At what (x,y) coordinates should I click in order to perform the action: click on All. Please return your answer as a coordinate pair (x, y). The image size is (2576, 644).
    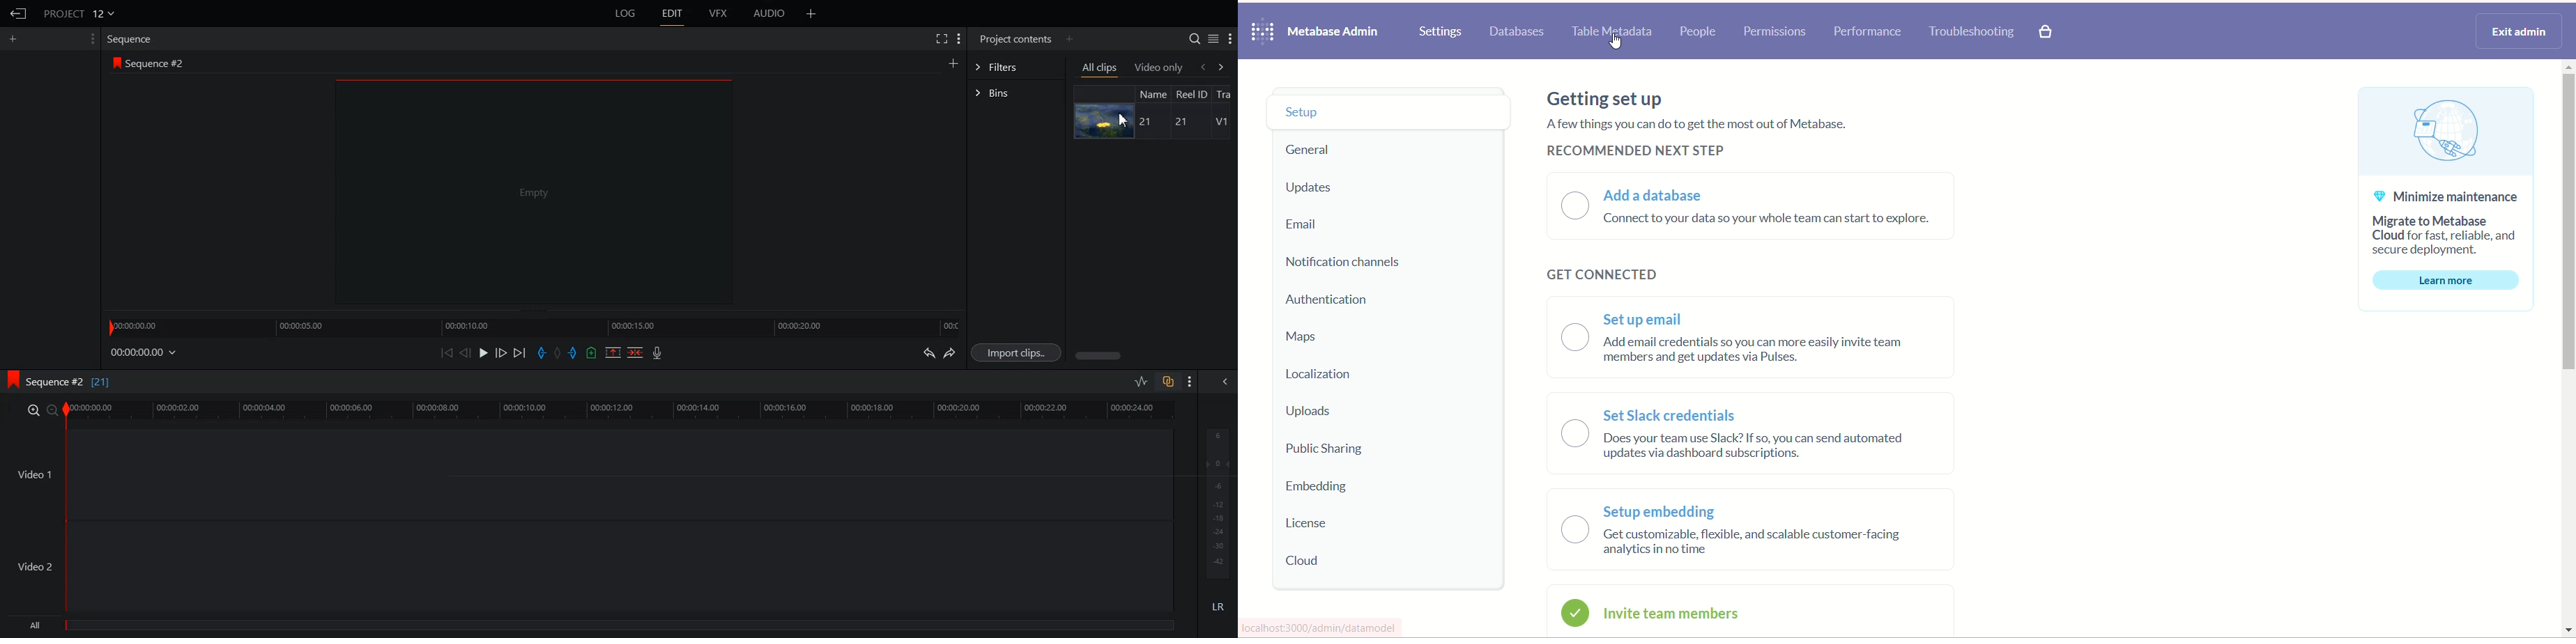
    Looking at the image, I should click on (593, 626).